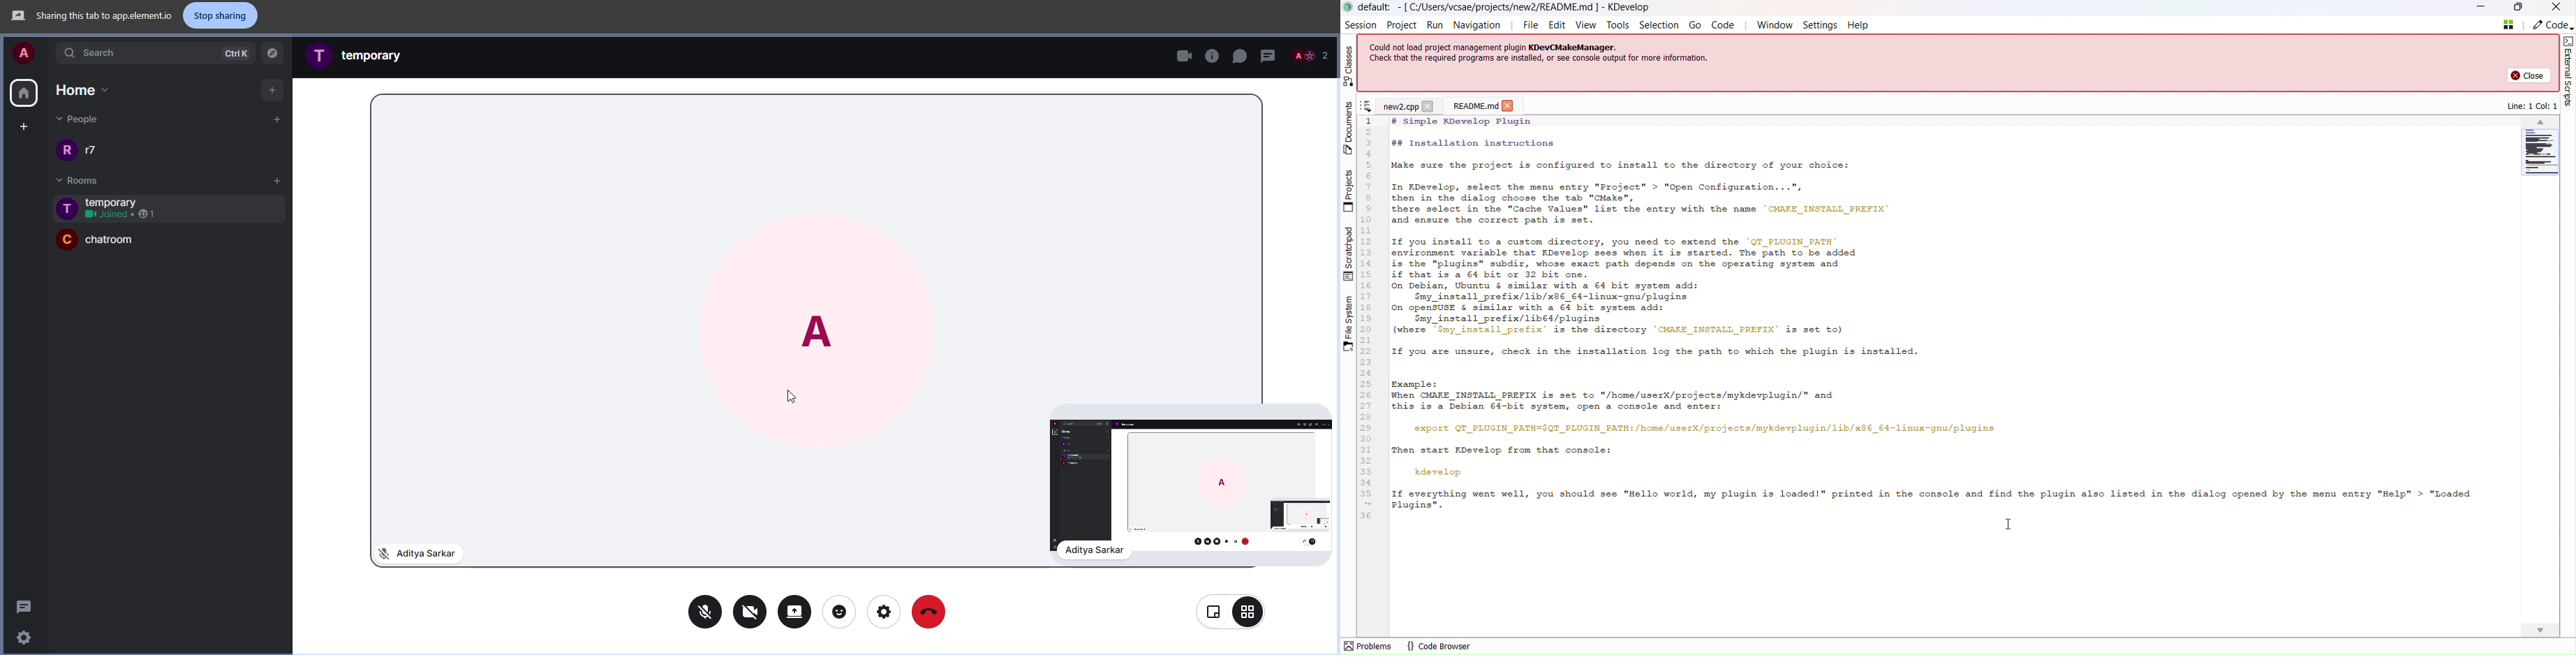  Describe the element at coordinates (1312, 56) in the screenshot. I see `people` at that location.